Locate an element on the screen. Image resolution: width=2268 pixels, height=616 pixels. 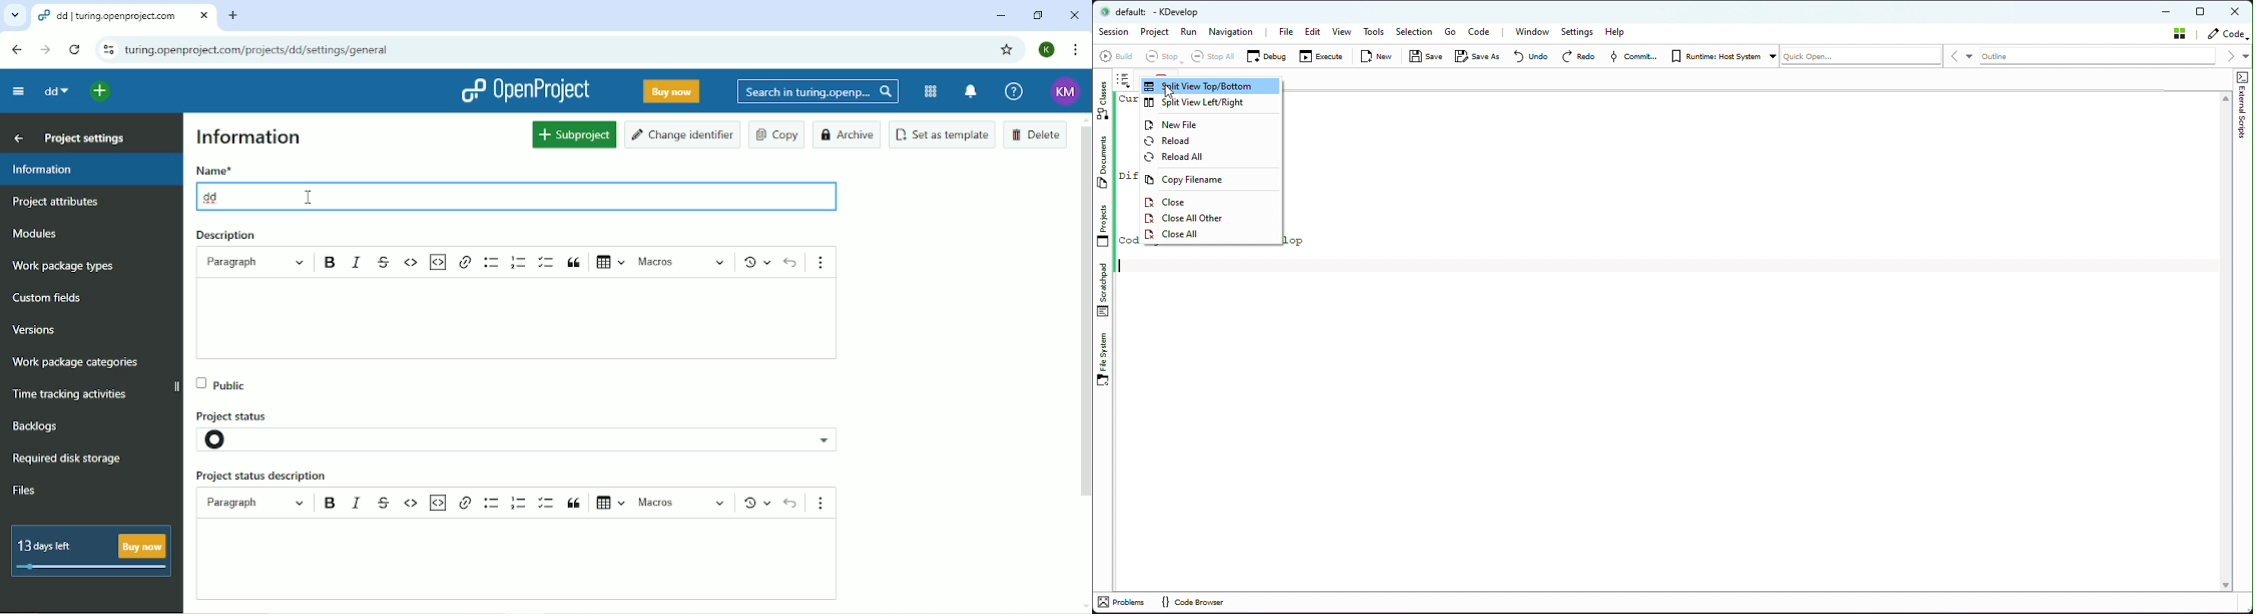
insert table is located at coordinates (611, 500).